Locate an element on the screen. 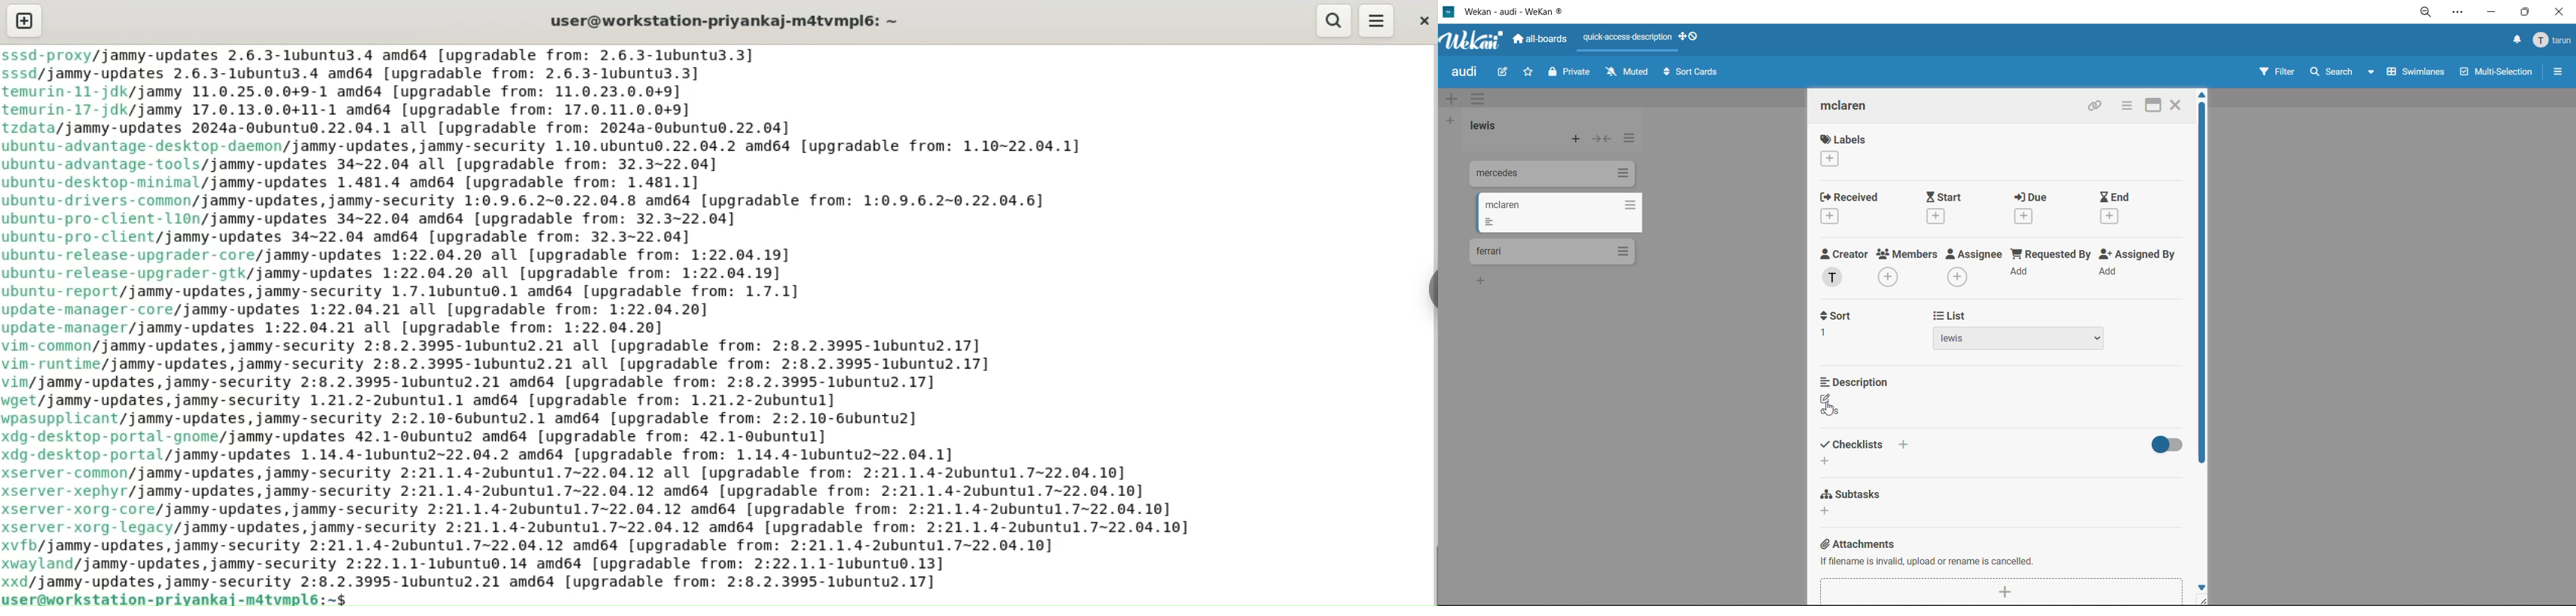 The height and width of the screenshot is (616, 2576). cards is located at coordinates (1558, 213).